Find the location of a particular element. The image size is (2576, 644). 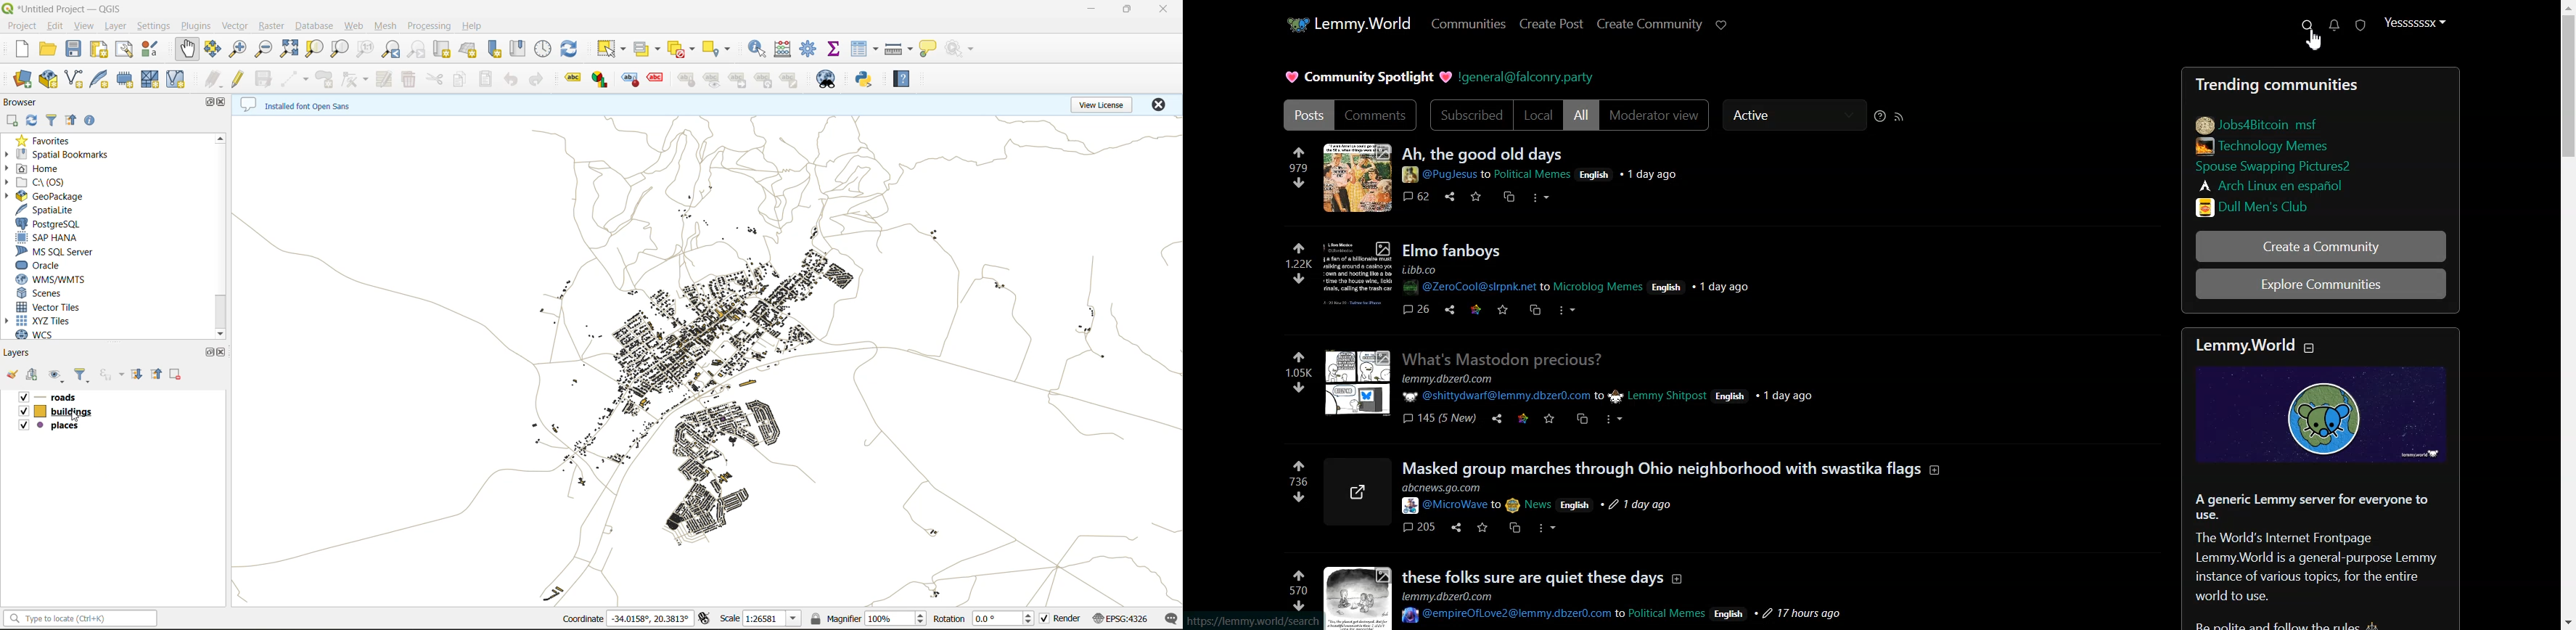

numbers is located at coordinates (1298, 371).